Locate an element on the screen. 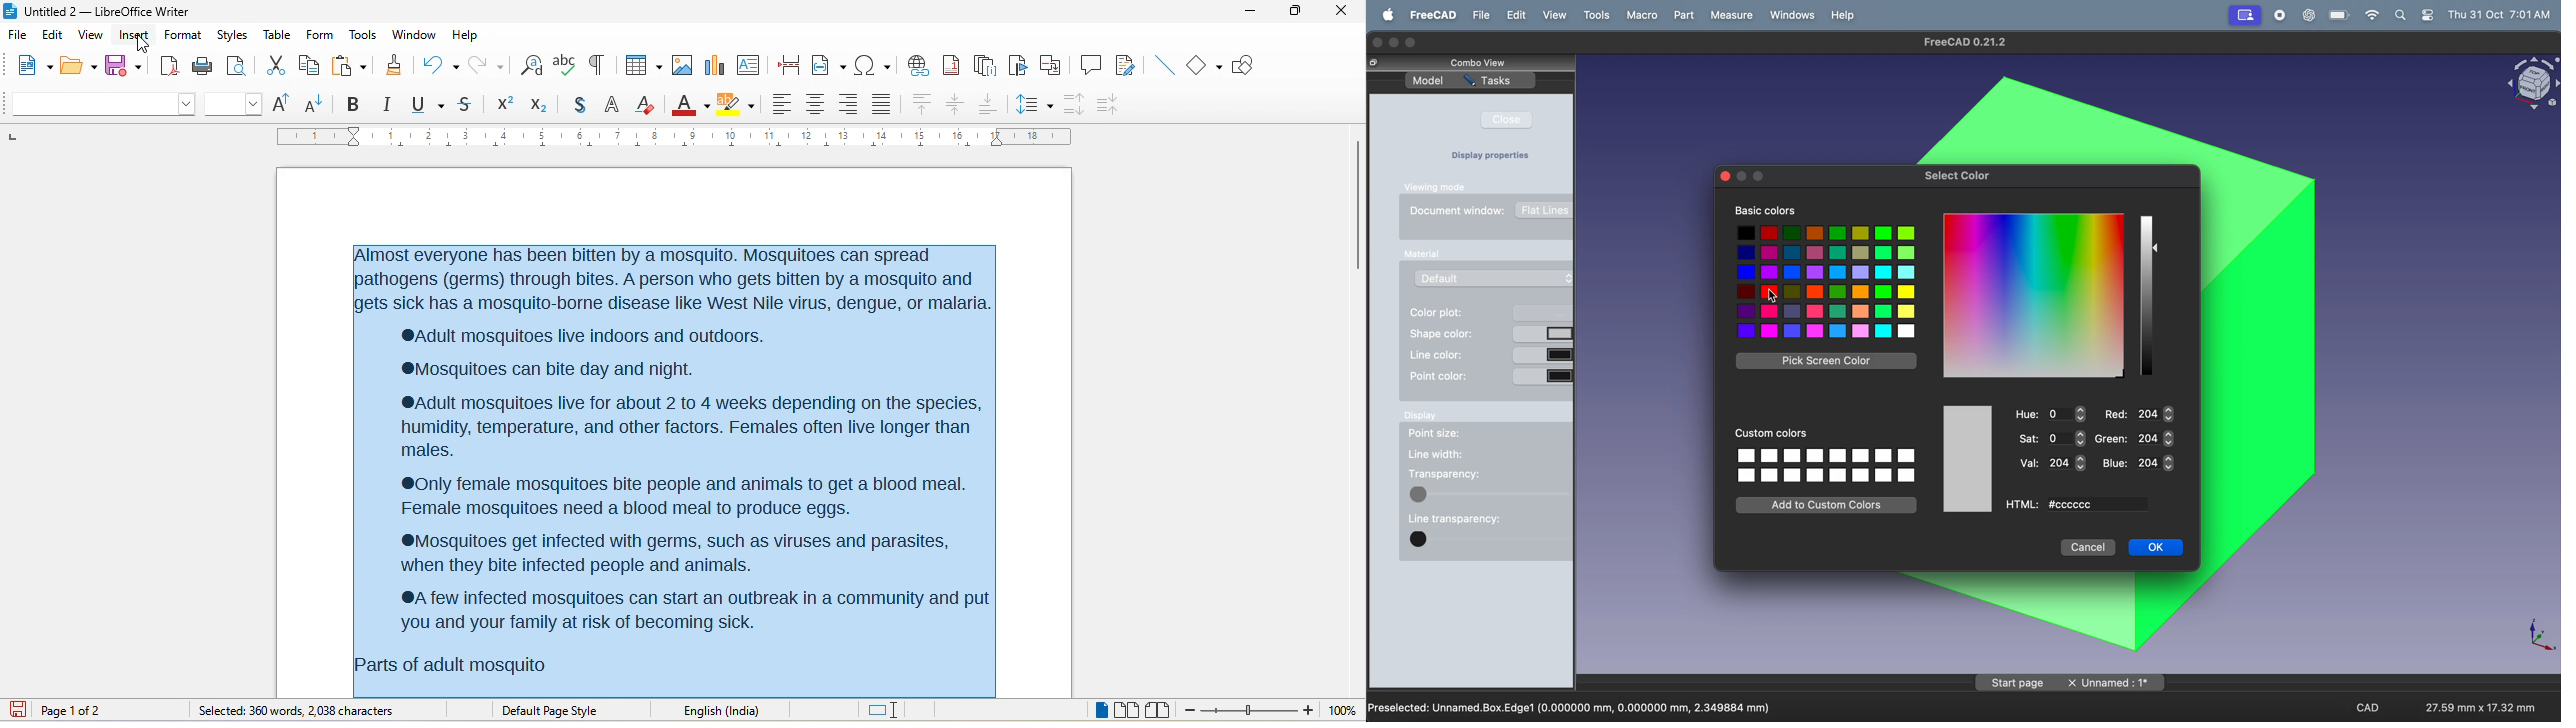 The image size is (2576, 728). chart is located at coordinates (715, 64).